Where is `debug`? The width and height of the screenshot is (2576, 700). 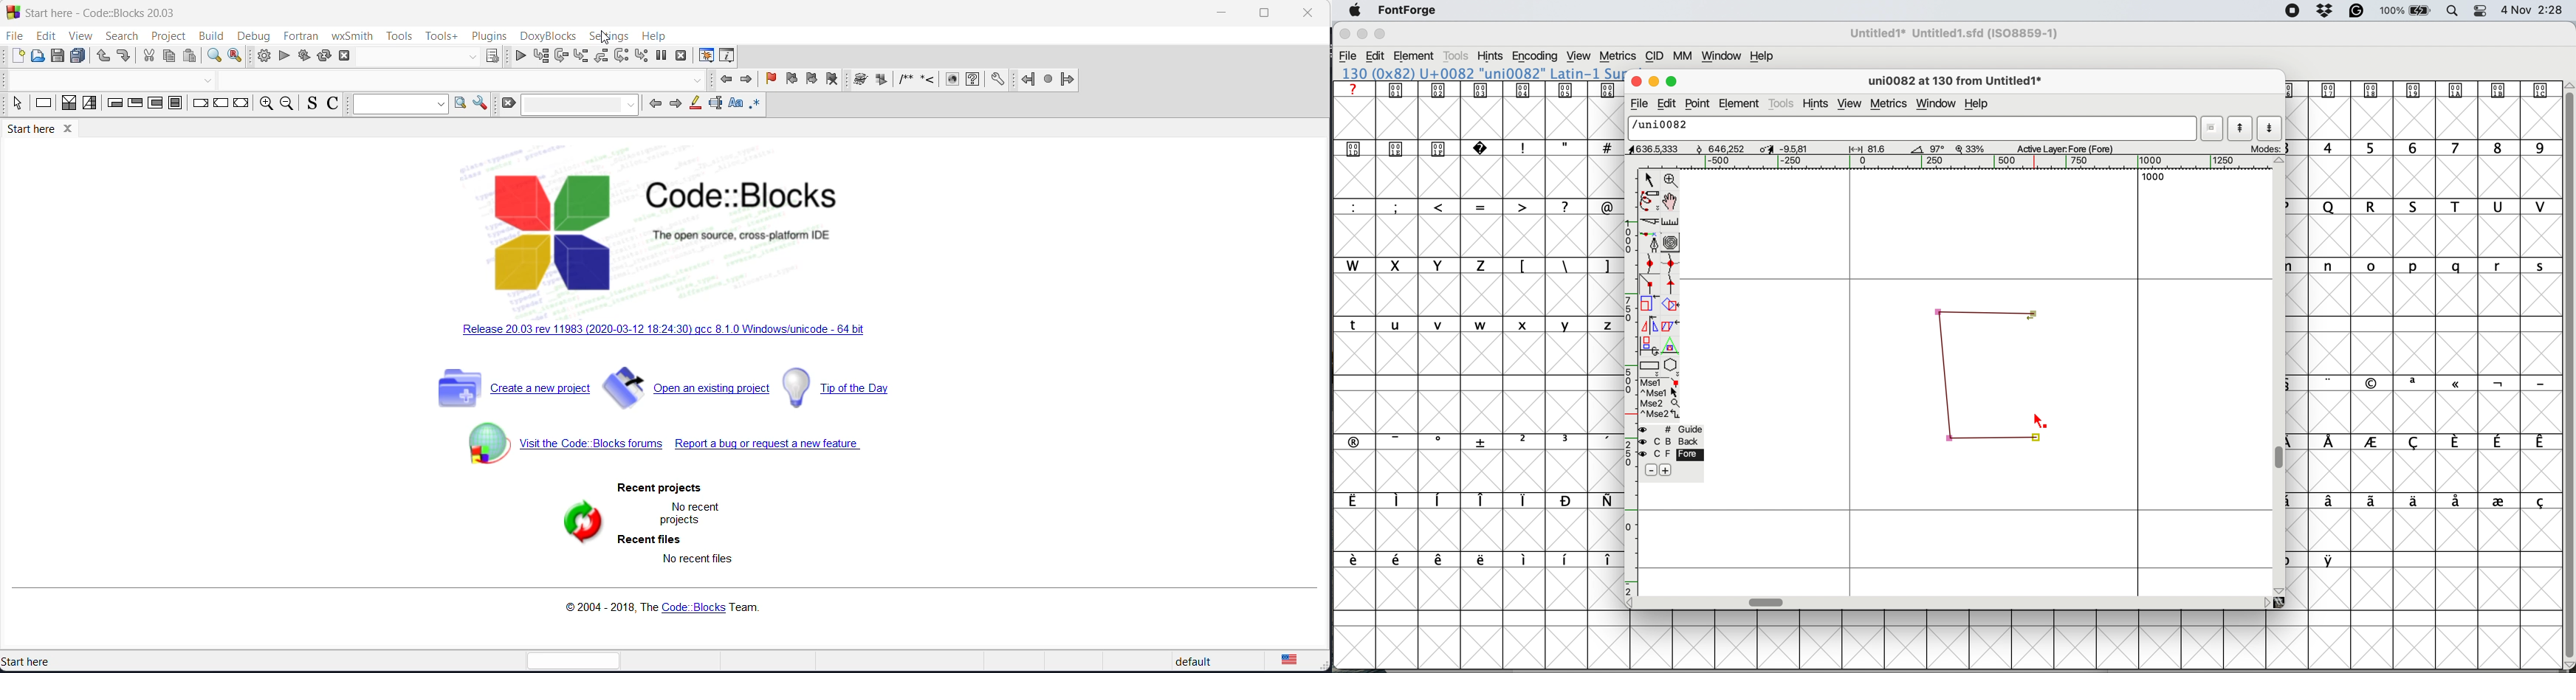 debug is located at coordinates (253, 33).